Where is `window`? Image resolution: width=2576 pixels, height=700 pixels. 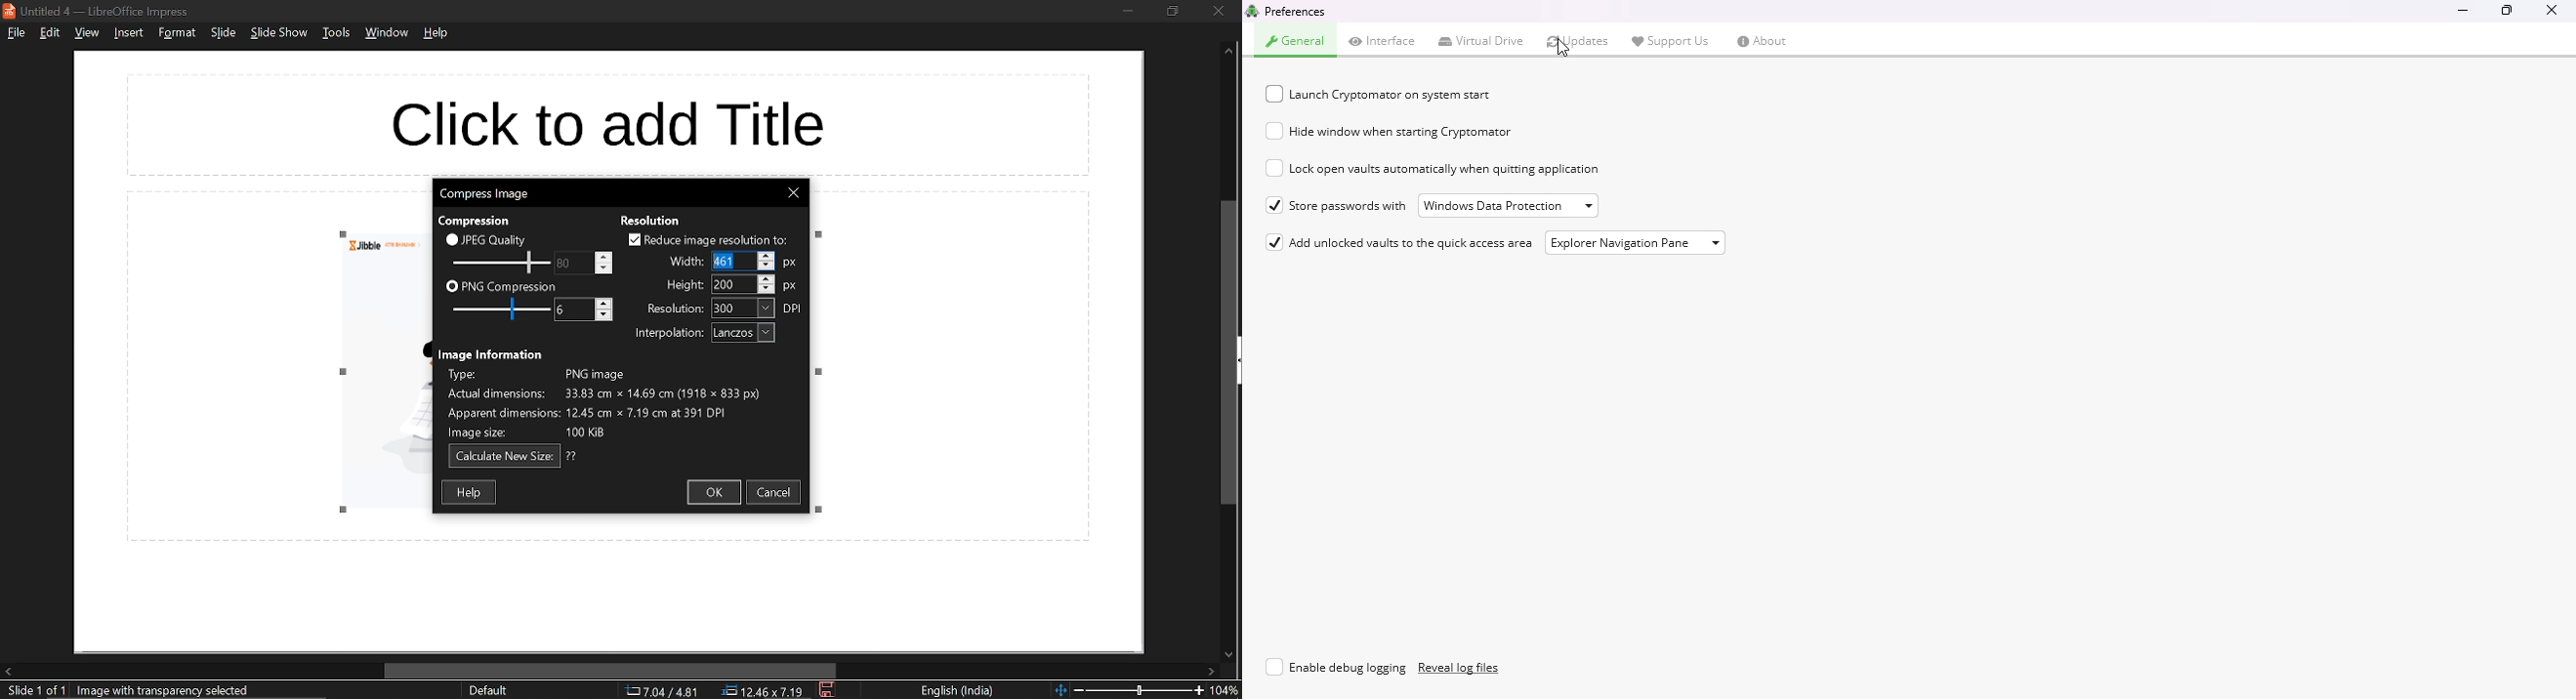
window is located at coordinates (386, 35).